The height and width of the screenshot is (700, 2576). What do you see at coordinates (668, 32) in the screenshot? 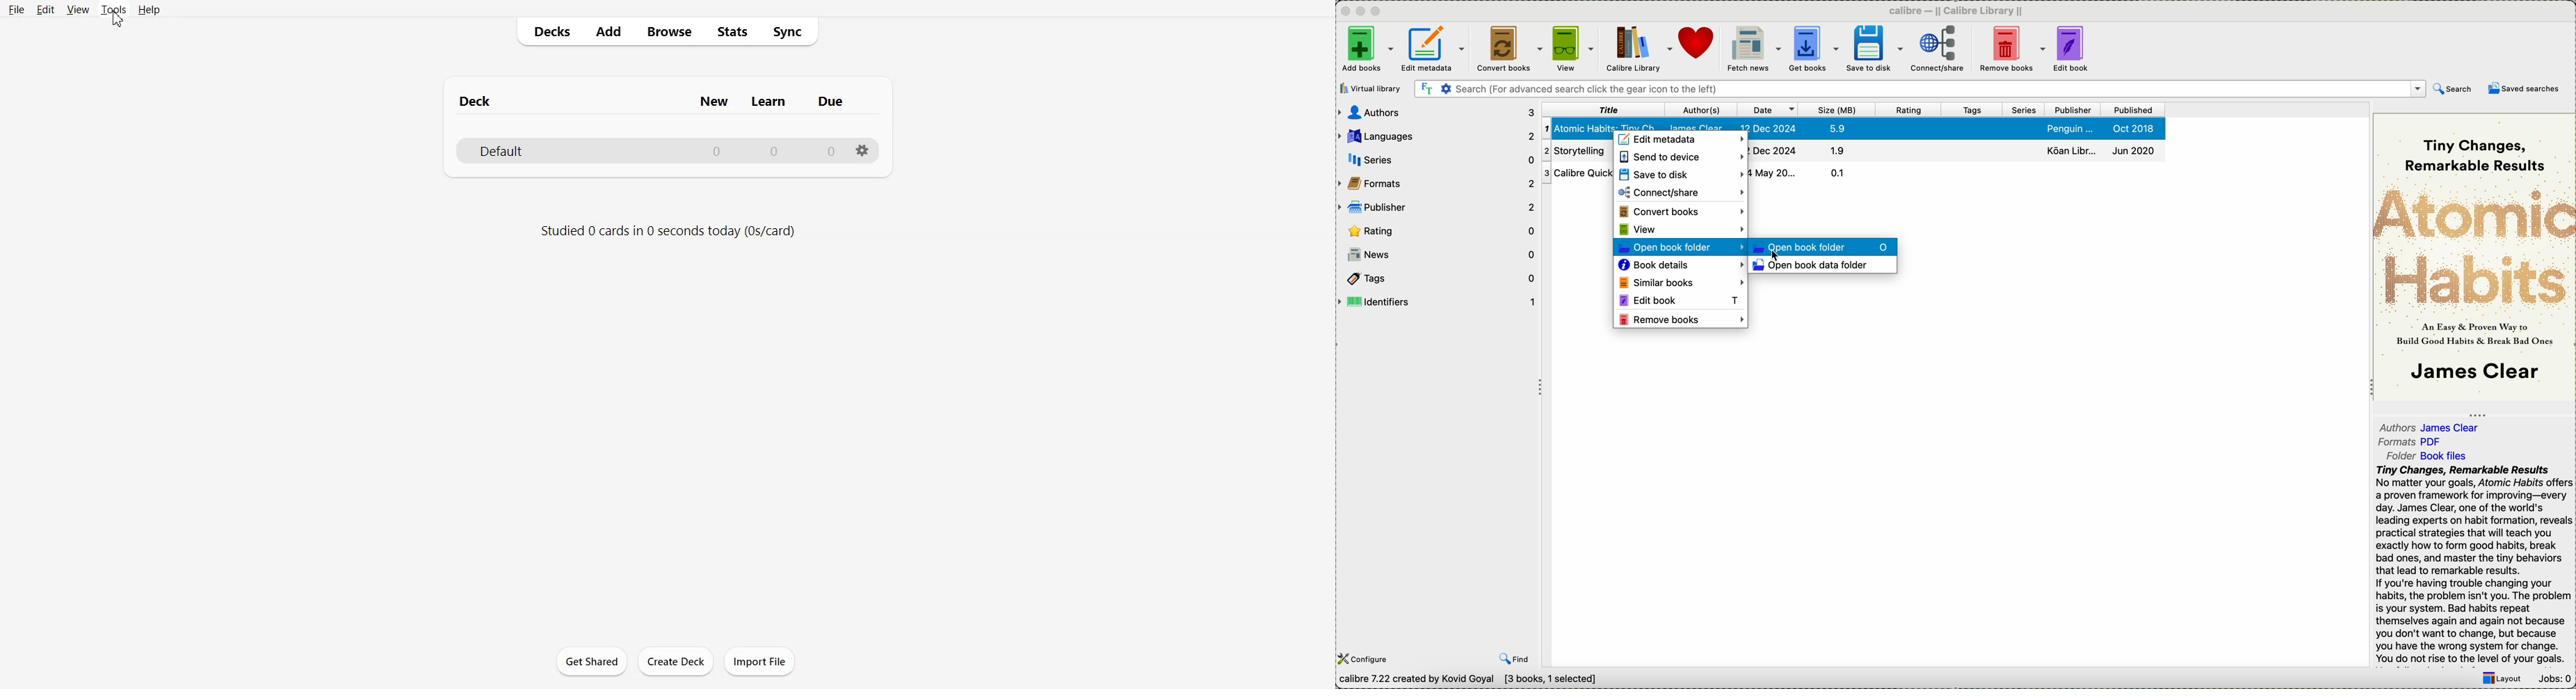
I see `Browse` at bounding box center [668, 32].